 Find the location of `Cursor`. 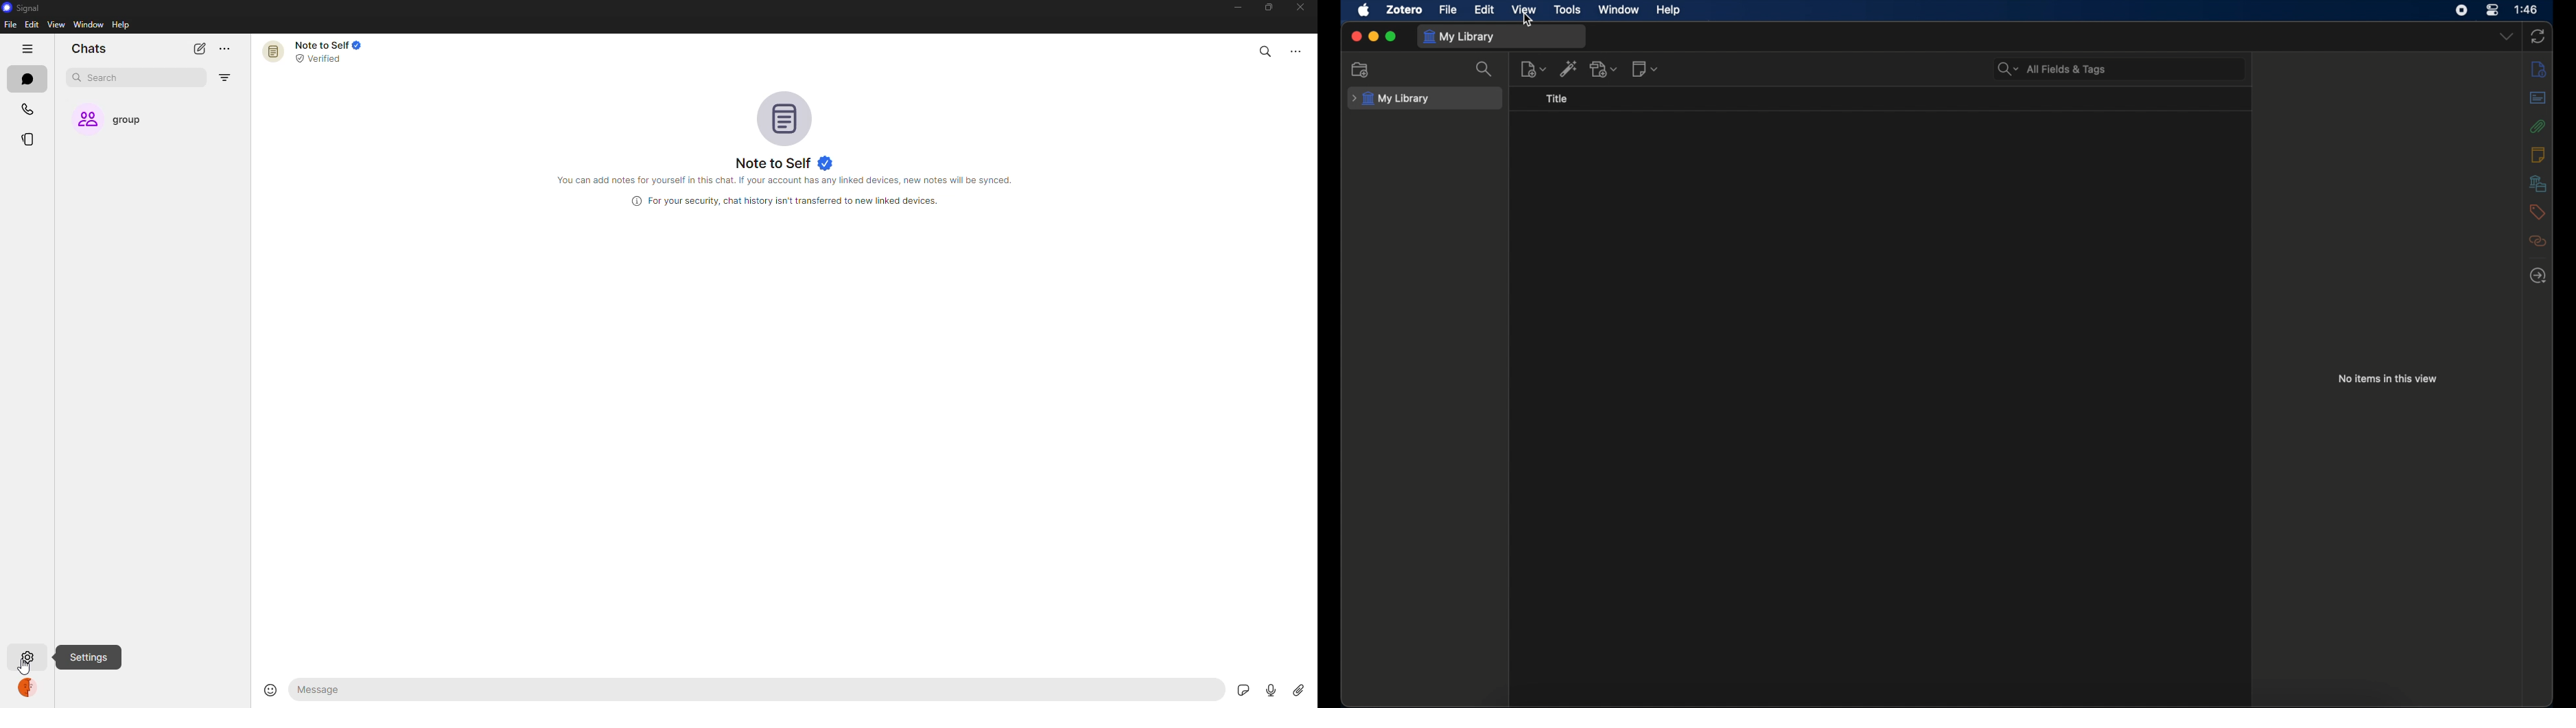

Cursor is located at coordinates (1527, 23).